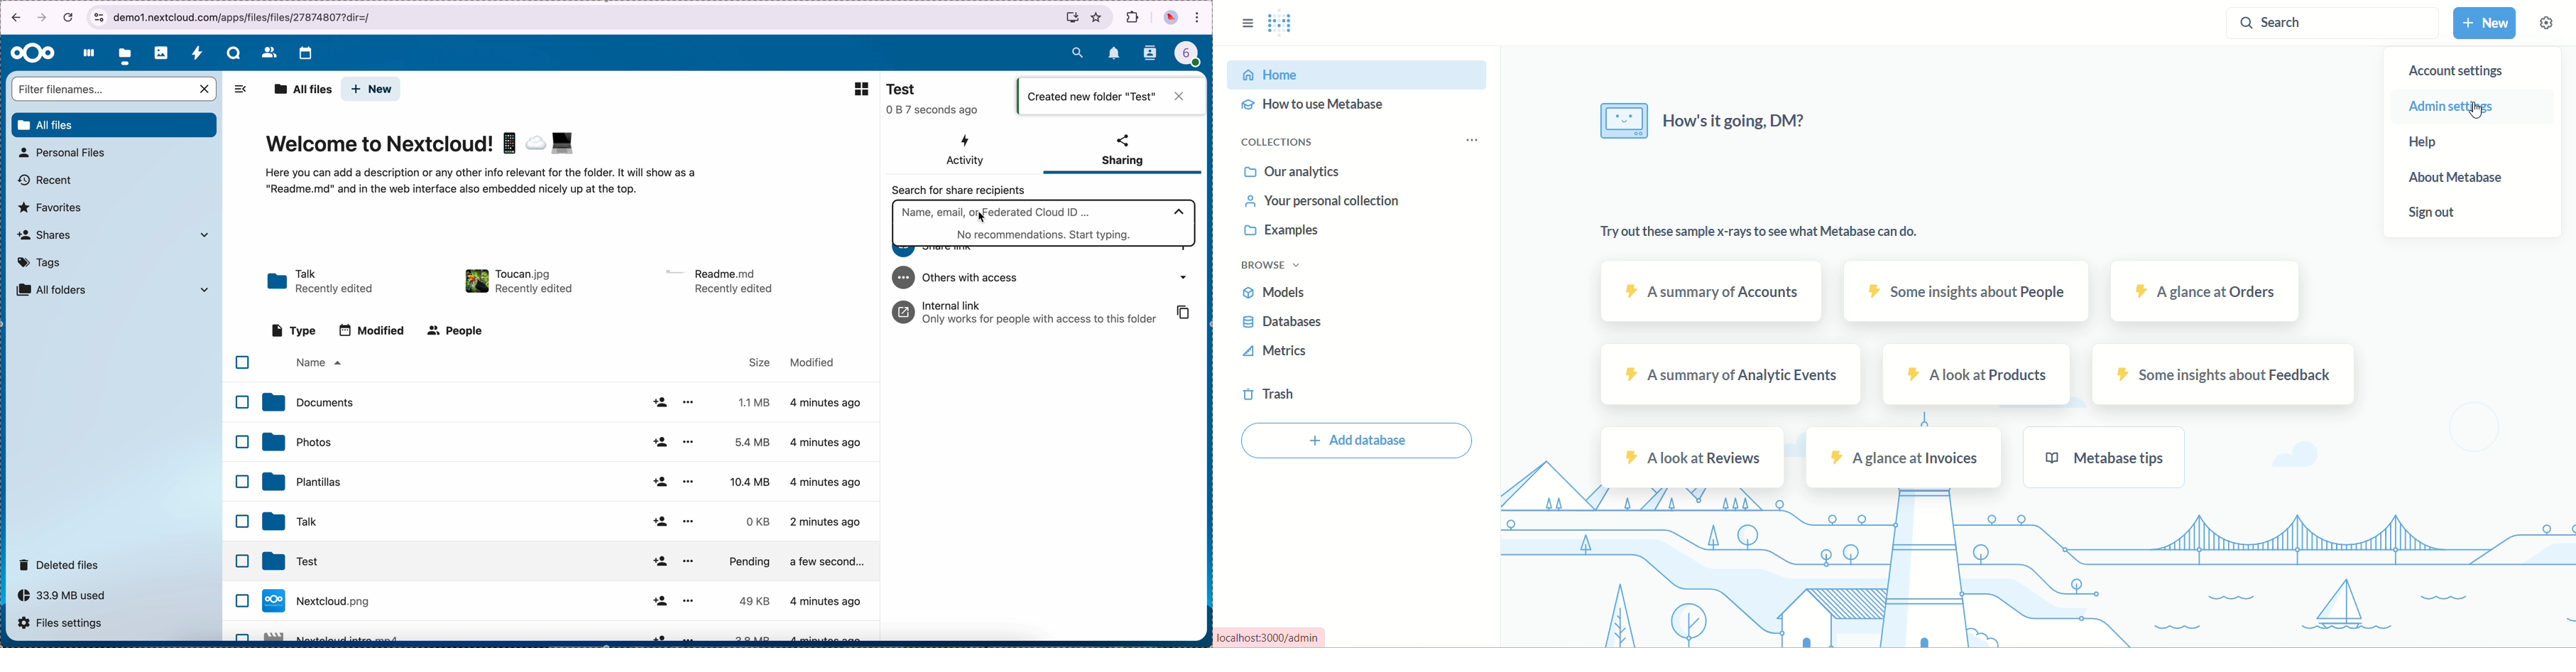 The width and height of the screenshot is (2576, 672). I want to click on click on files button, so click(126, 53).